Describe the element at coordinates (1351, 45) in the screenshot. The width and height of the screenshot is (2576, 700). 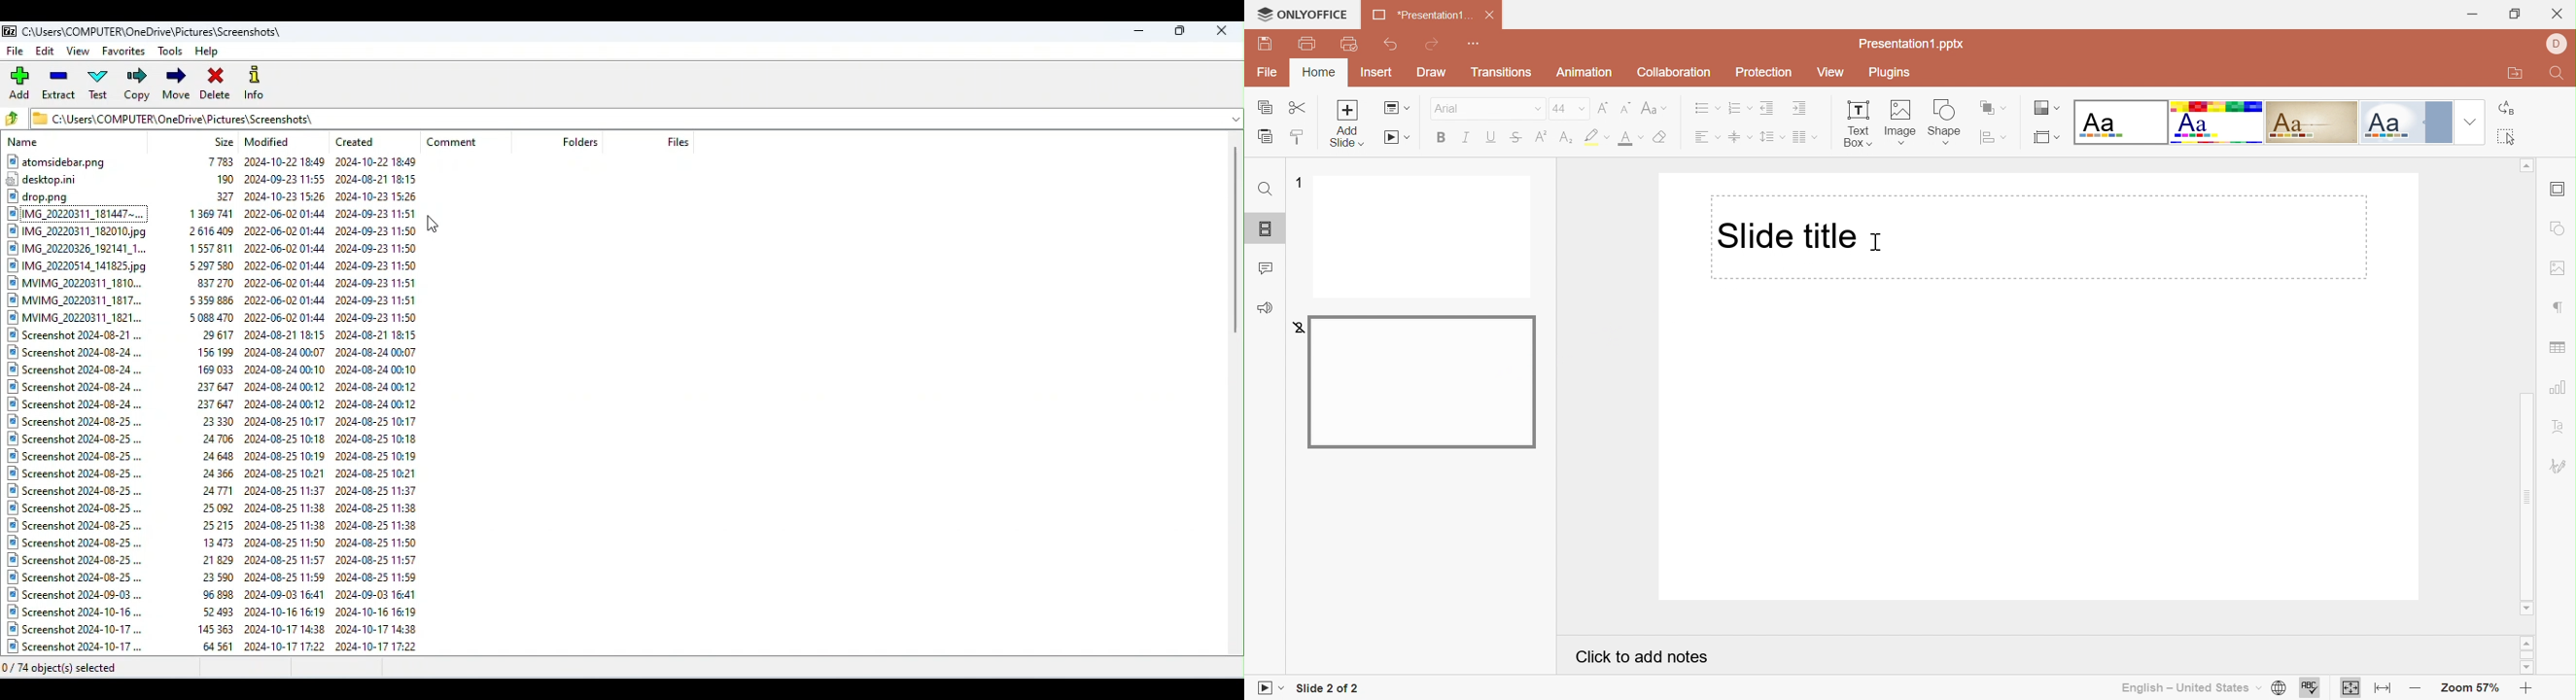
I see `Quick print` at that location.